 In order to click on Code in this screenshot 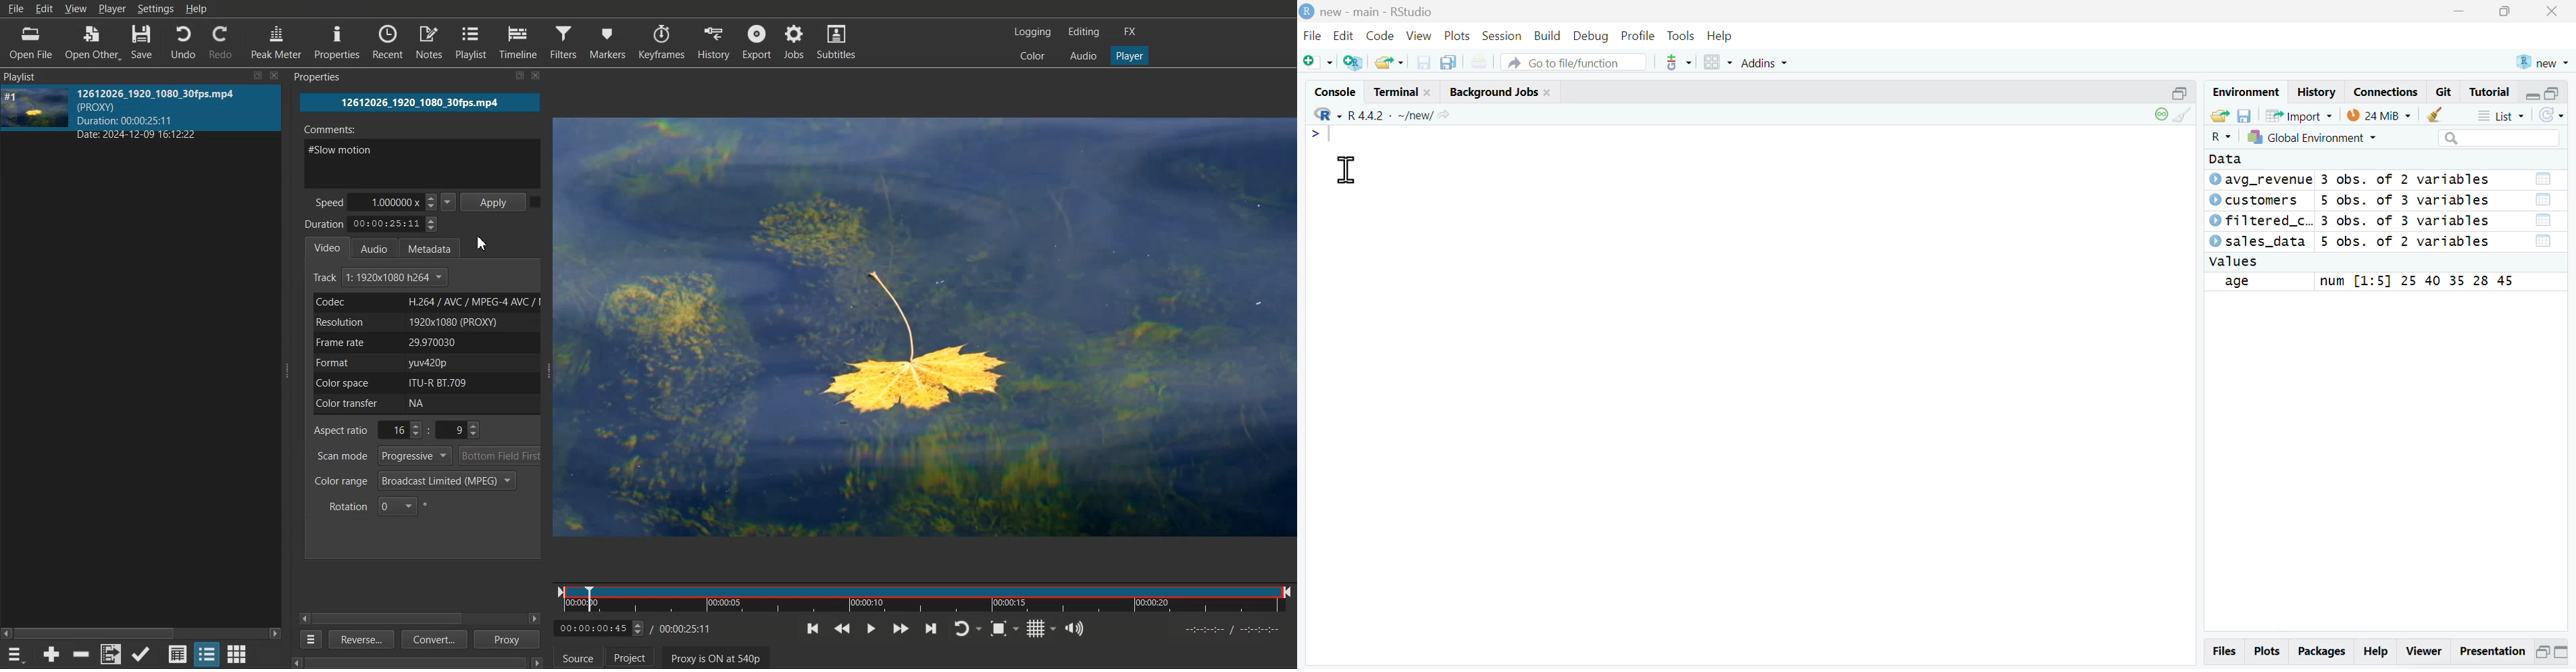, I will do `click(1380, 37)`.